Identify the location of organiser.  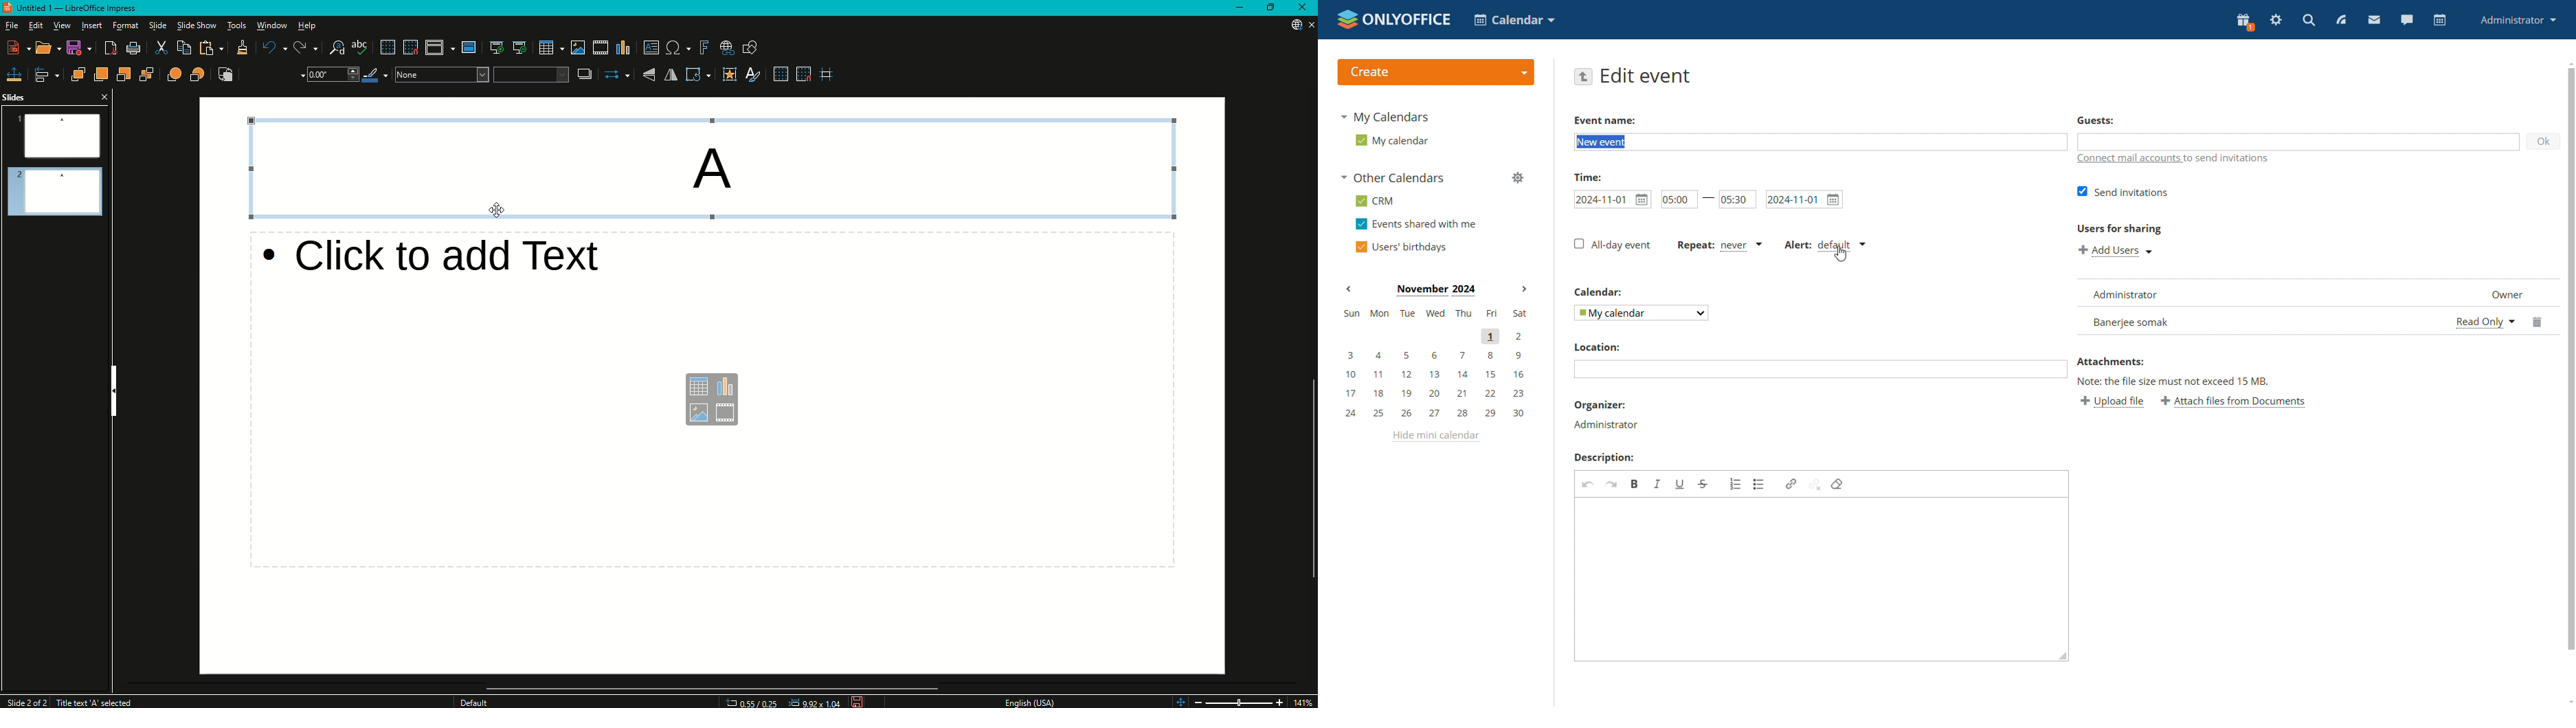
(1600, 406).